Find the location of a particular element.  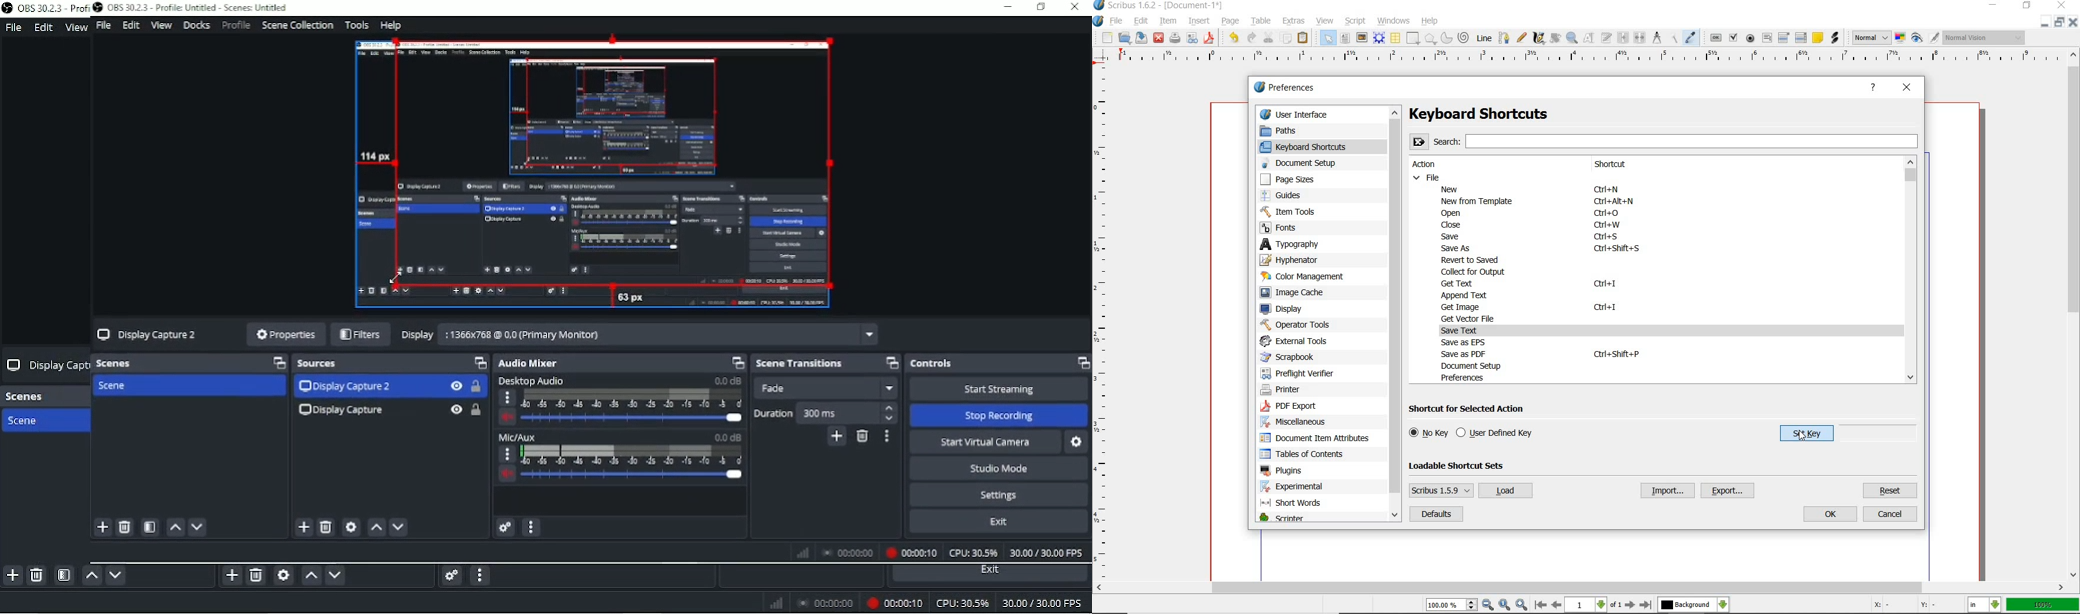

fonts is located at coordinates (1291, 229).